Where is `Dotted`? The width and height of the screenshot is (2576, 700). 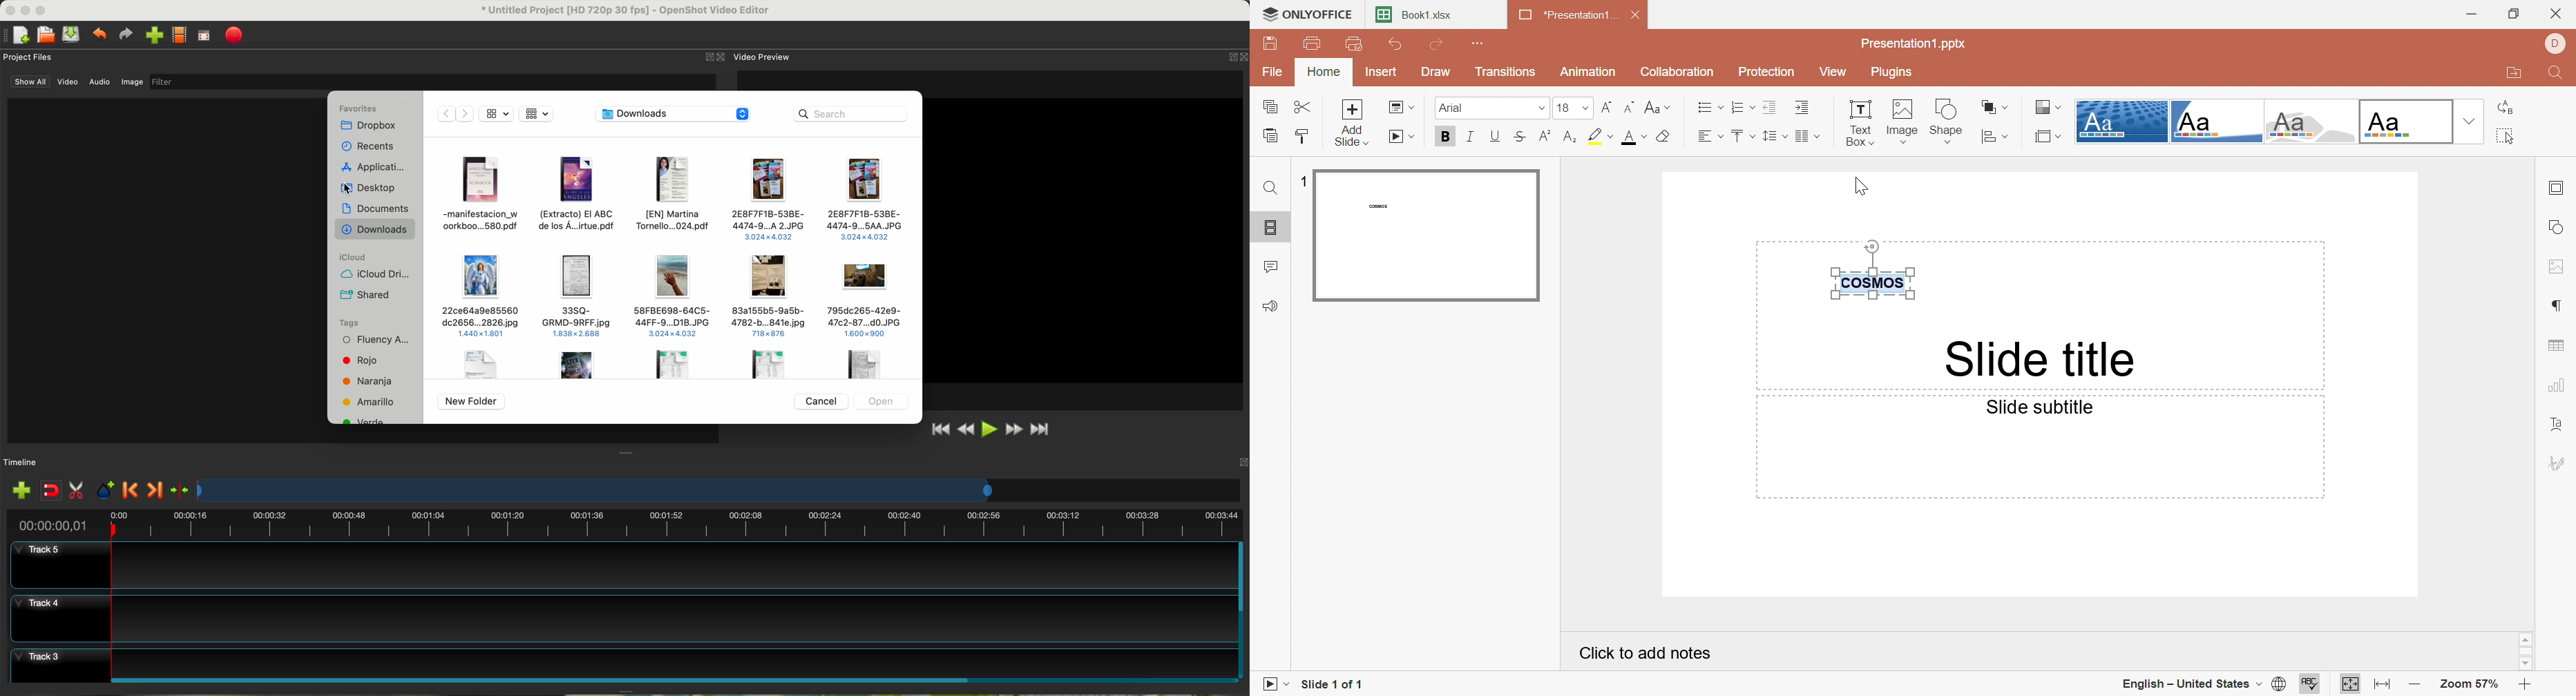 Dotted is located at coordinates (2121, 121).